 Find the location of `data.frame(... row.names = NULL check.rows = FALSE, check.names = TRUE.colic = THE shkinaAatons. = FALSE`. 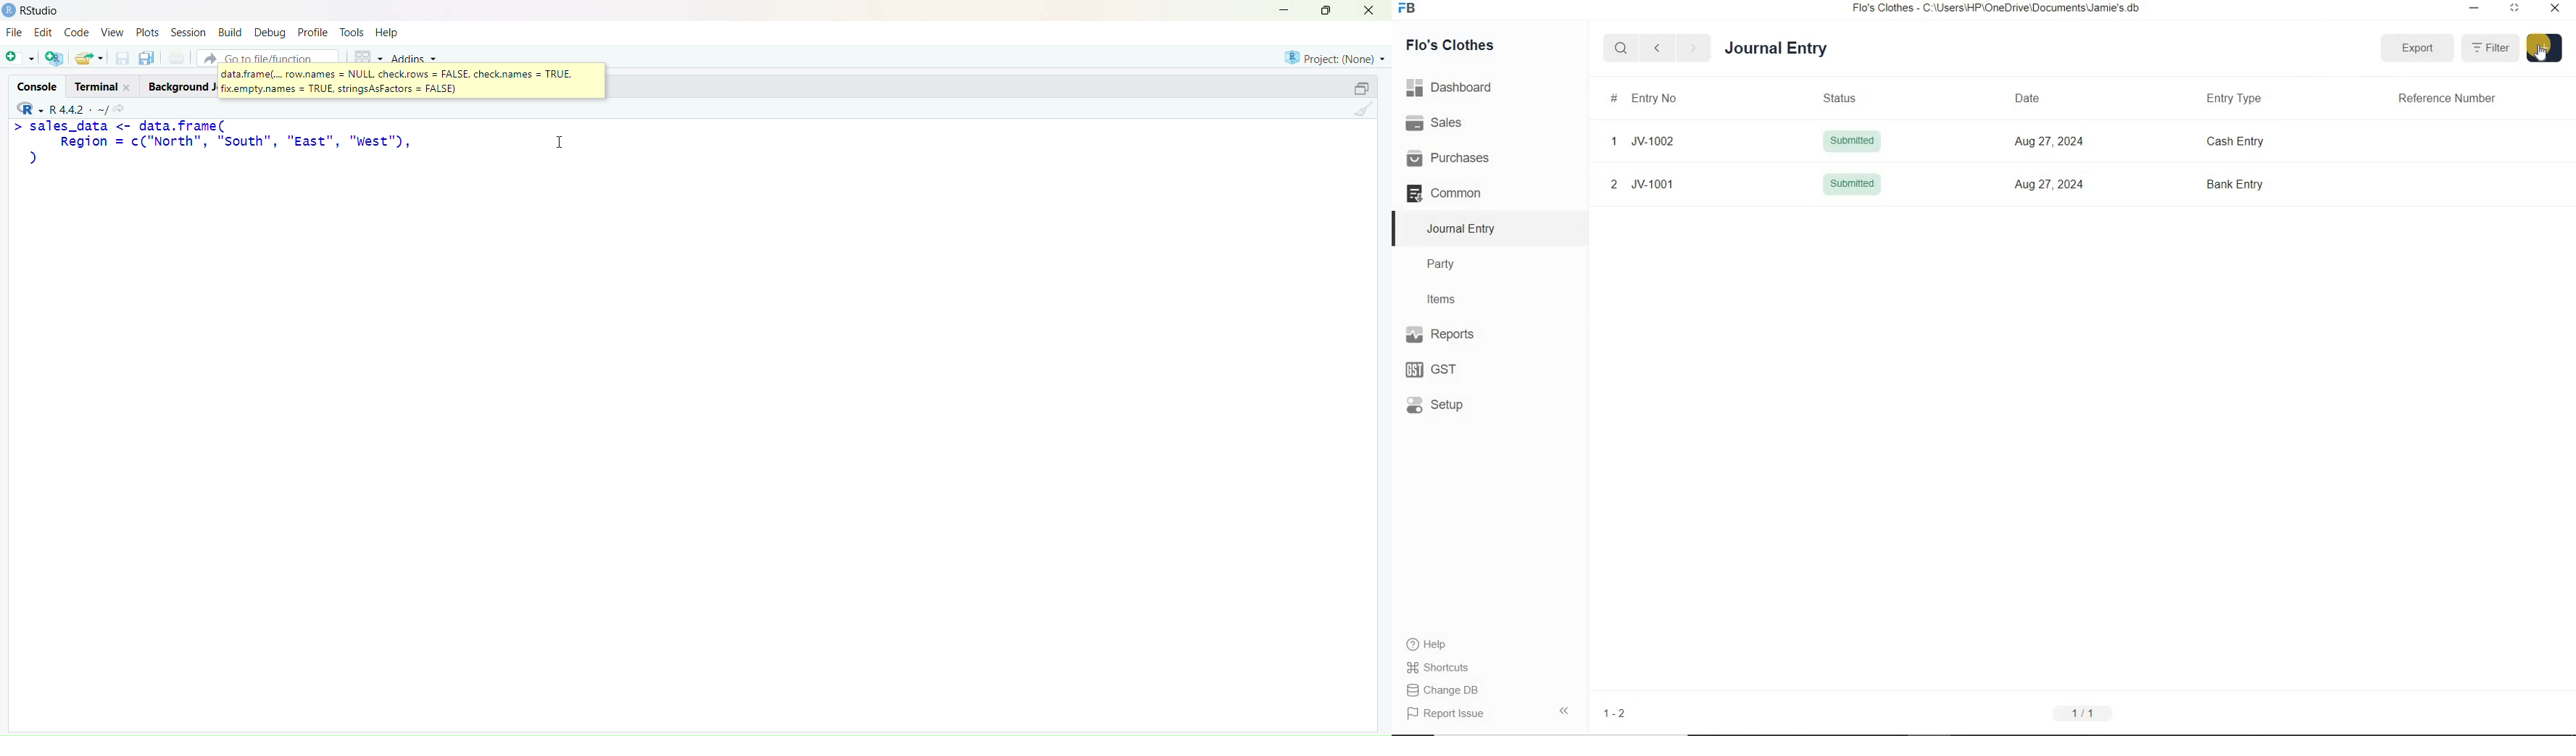

data.frame(... row.names = NULL check.rows = FALSE, check.names = TRUE.colic = THE shkinaAatons. = FALSE is located at coordinates (408, 81).